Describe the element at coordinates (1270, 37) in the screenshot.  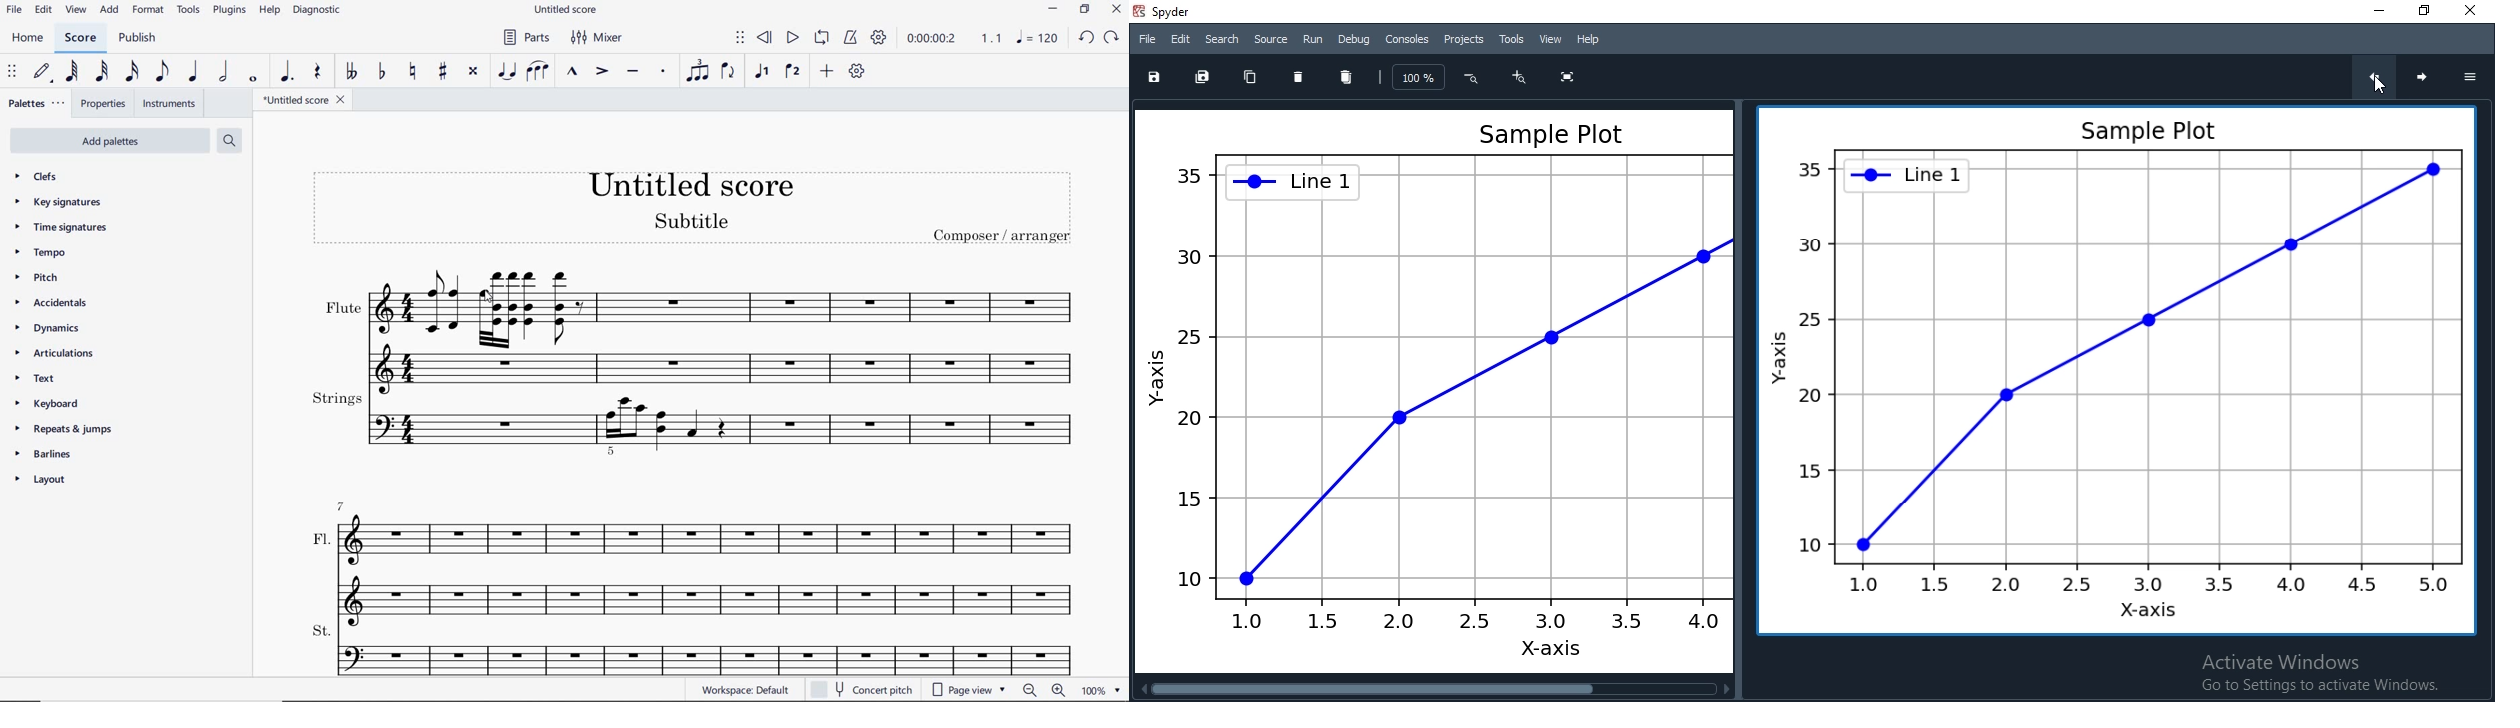
I see `Source` at that location.